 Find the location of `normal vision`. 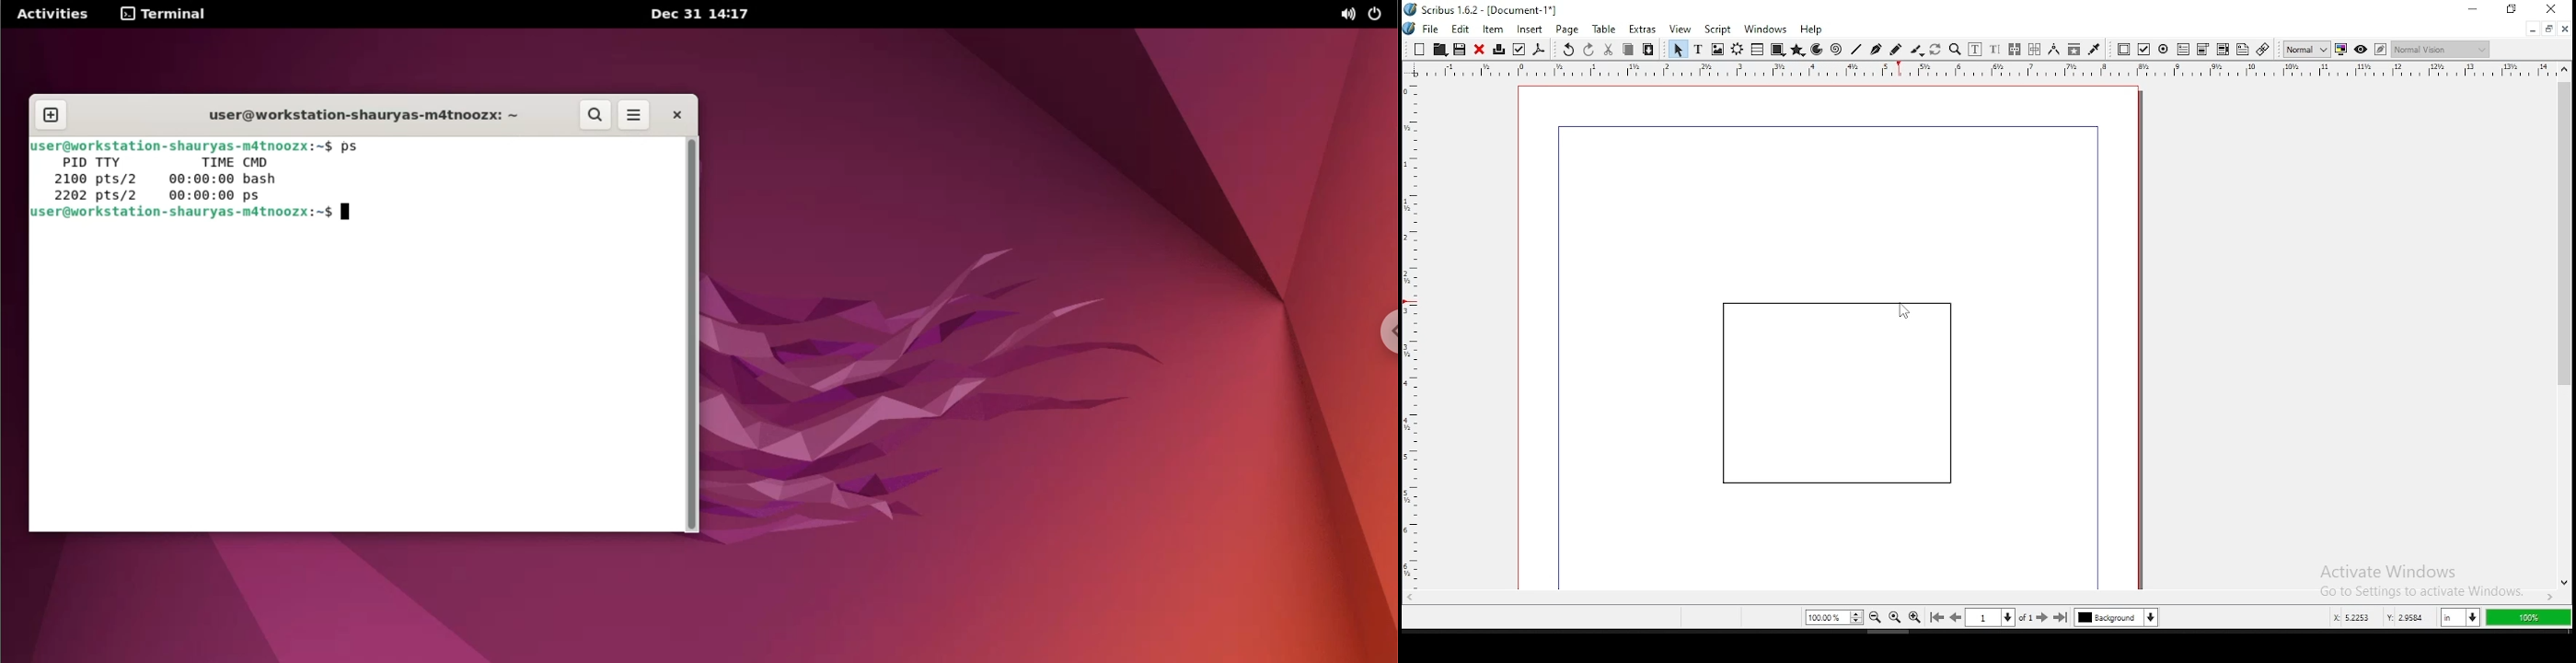

normal vision is located at coordinates (2441, 49).